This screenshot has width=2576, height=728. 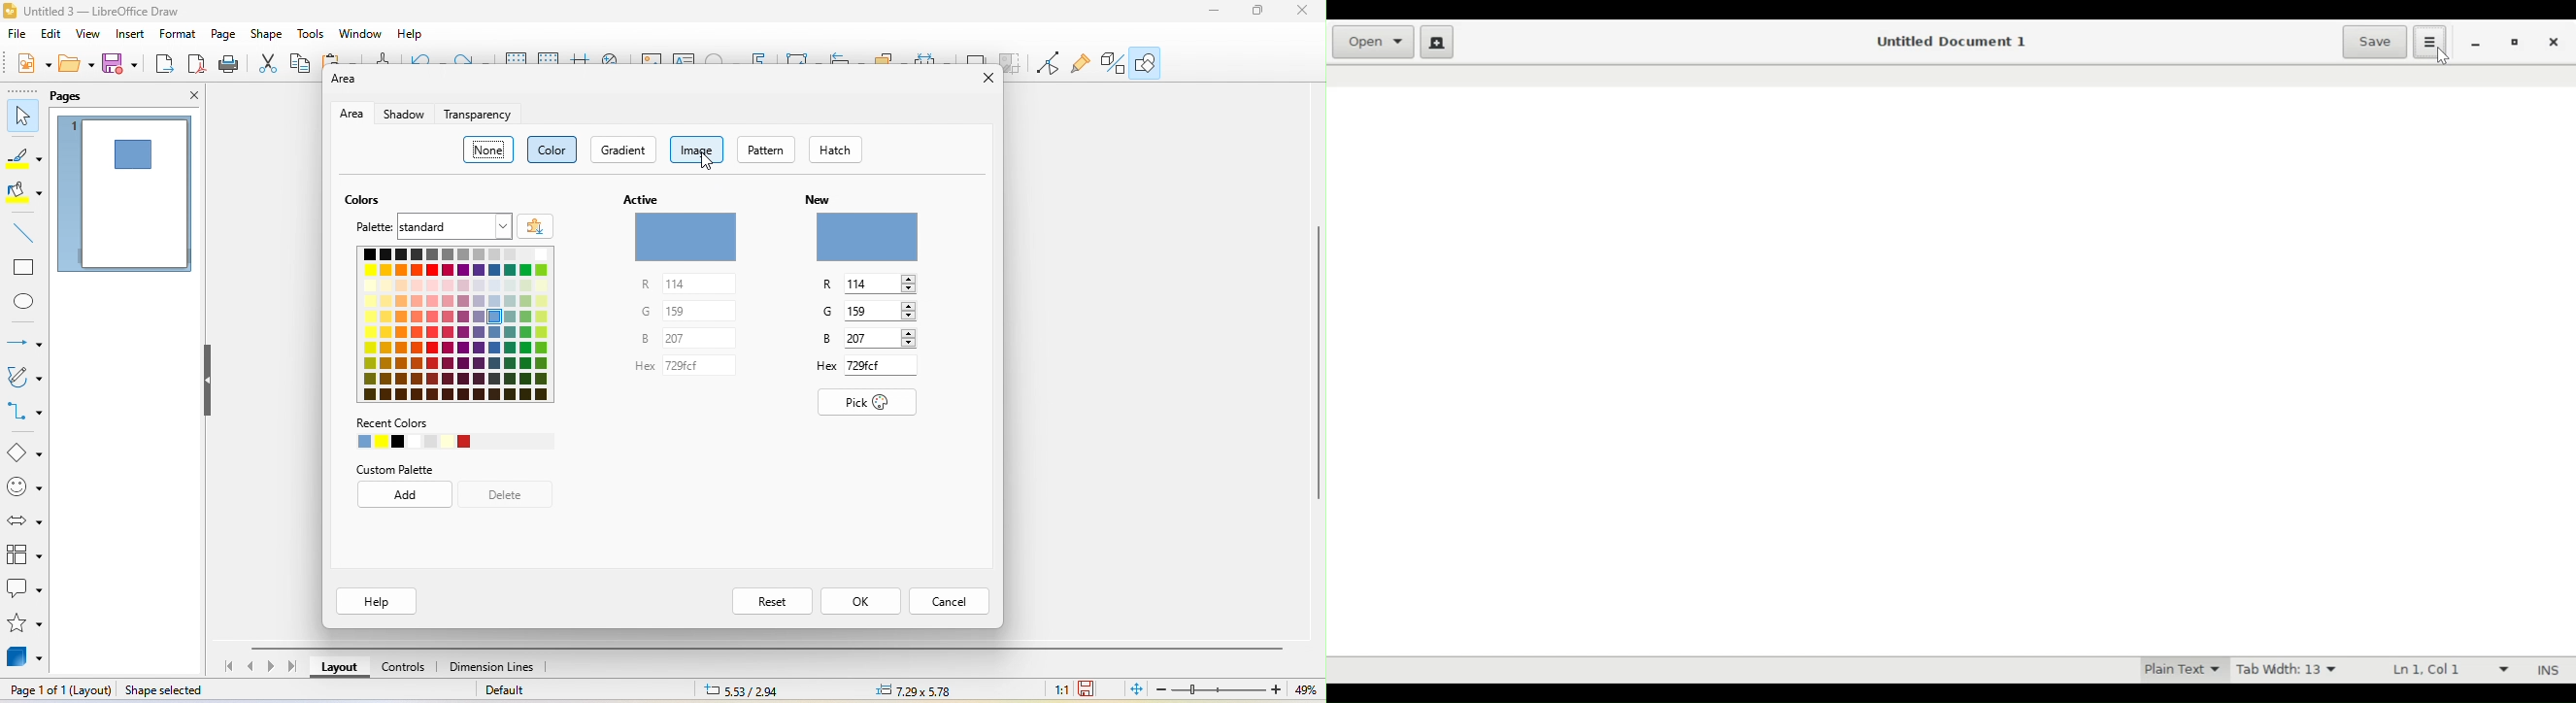 I want to click on page 1 of 1 (layout), so click(x=59, y=691).